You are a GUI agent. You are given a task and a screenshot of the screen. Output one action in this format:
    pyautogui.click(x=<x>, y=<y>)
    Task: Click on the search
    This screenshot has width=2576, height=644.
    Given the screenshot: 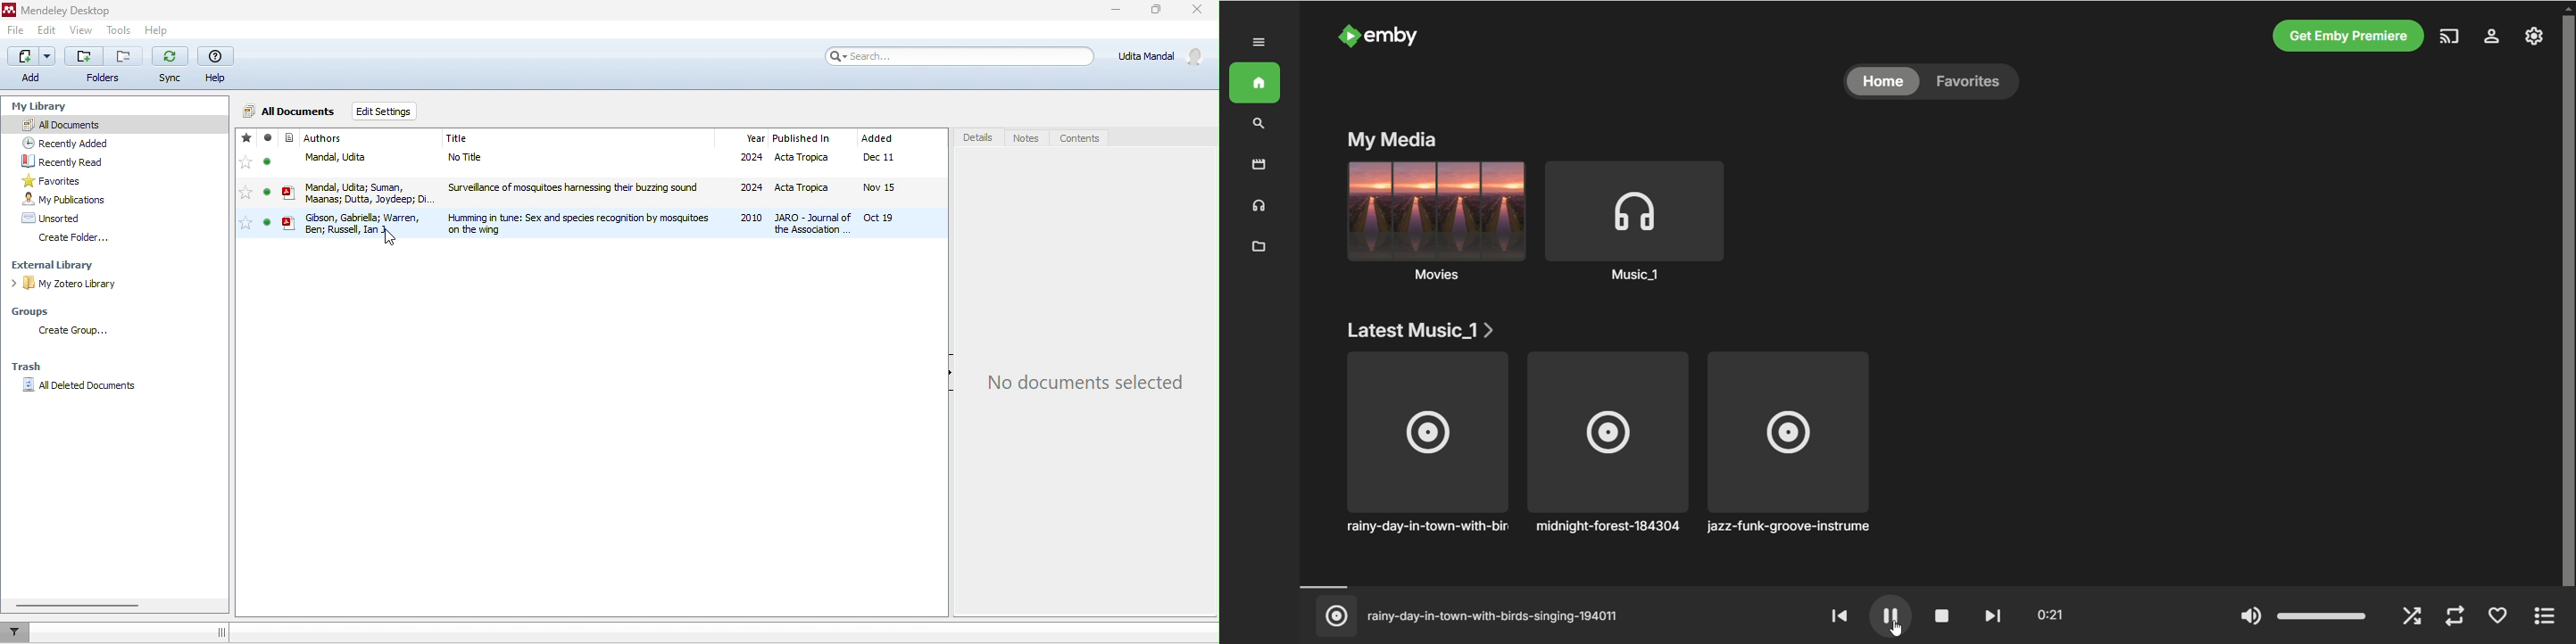 What is the action you would take?
    pyautogui.click(x=1261, y=125)
    